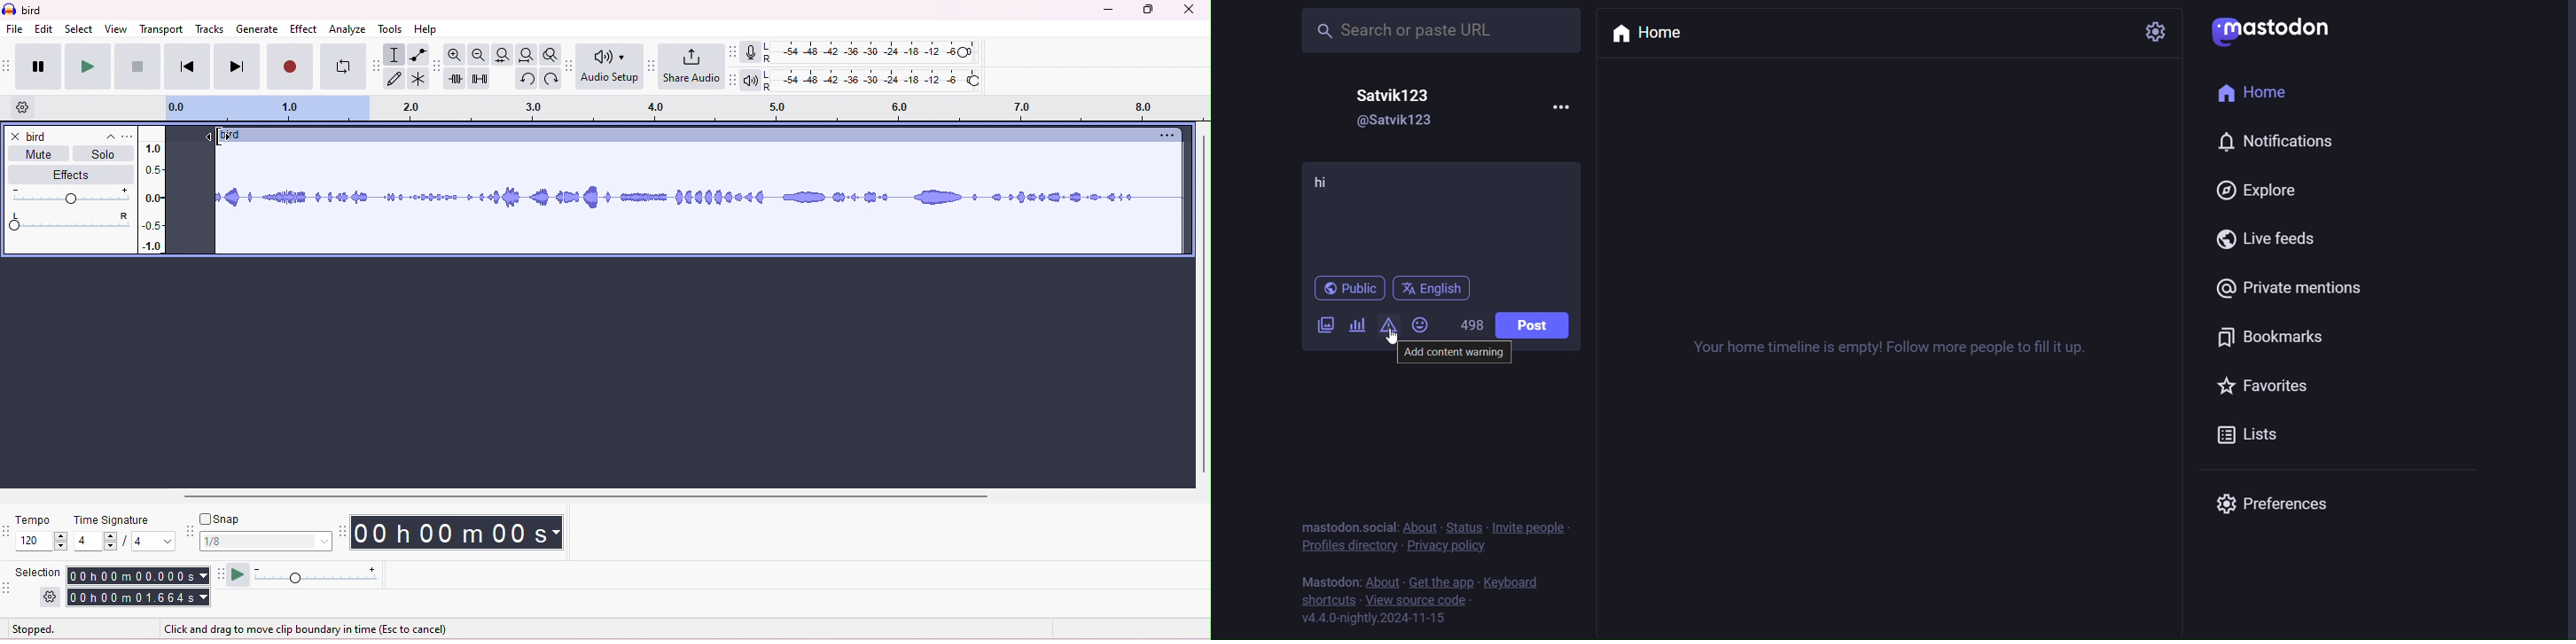  I want to click on snap tool bar, so click(189, 529).